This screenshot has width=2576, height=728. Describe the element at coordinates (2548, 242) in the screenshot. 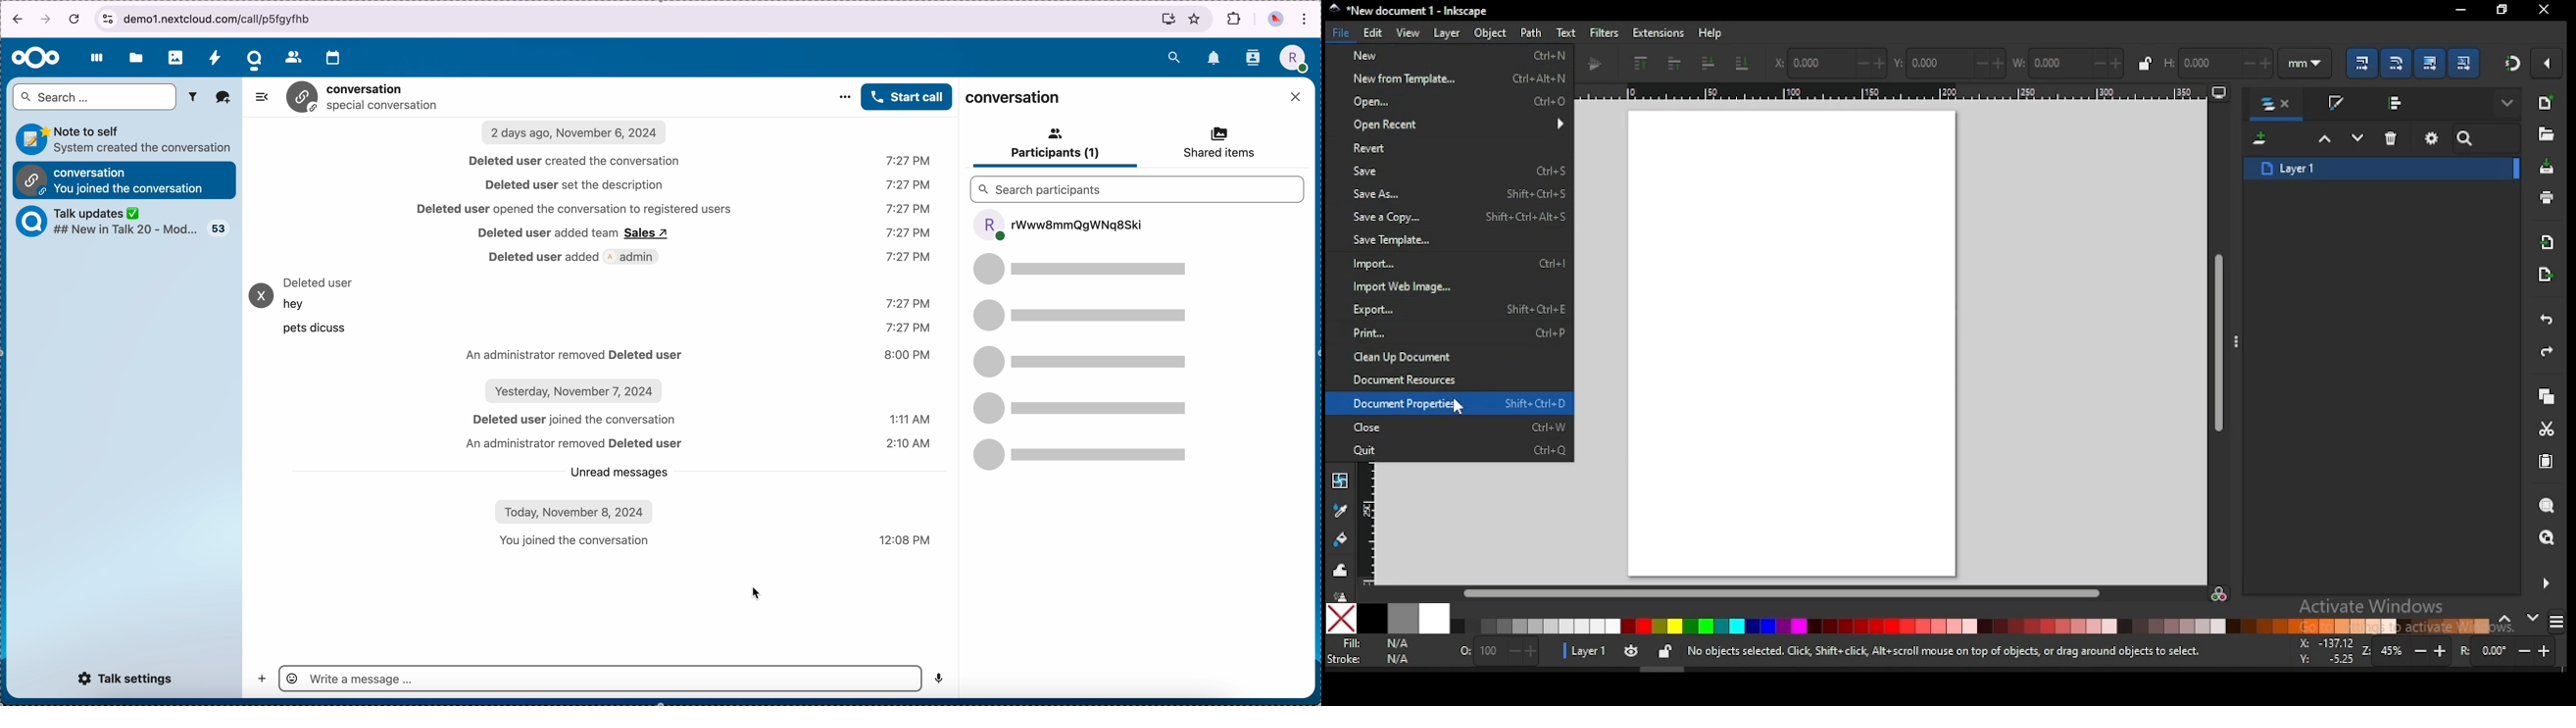

I see `import` at that location.